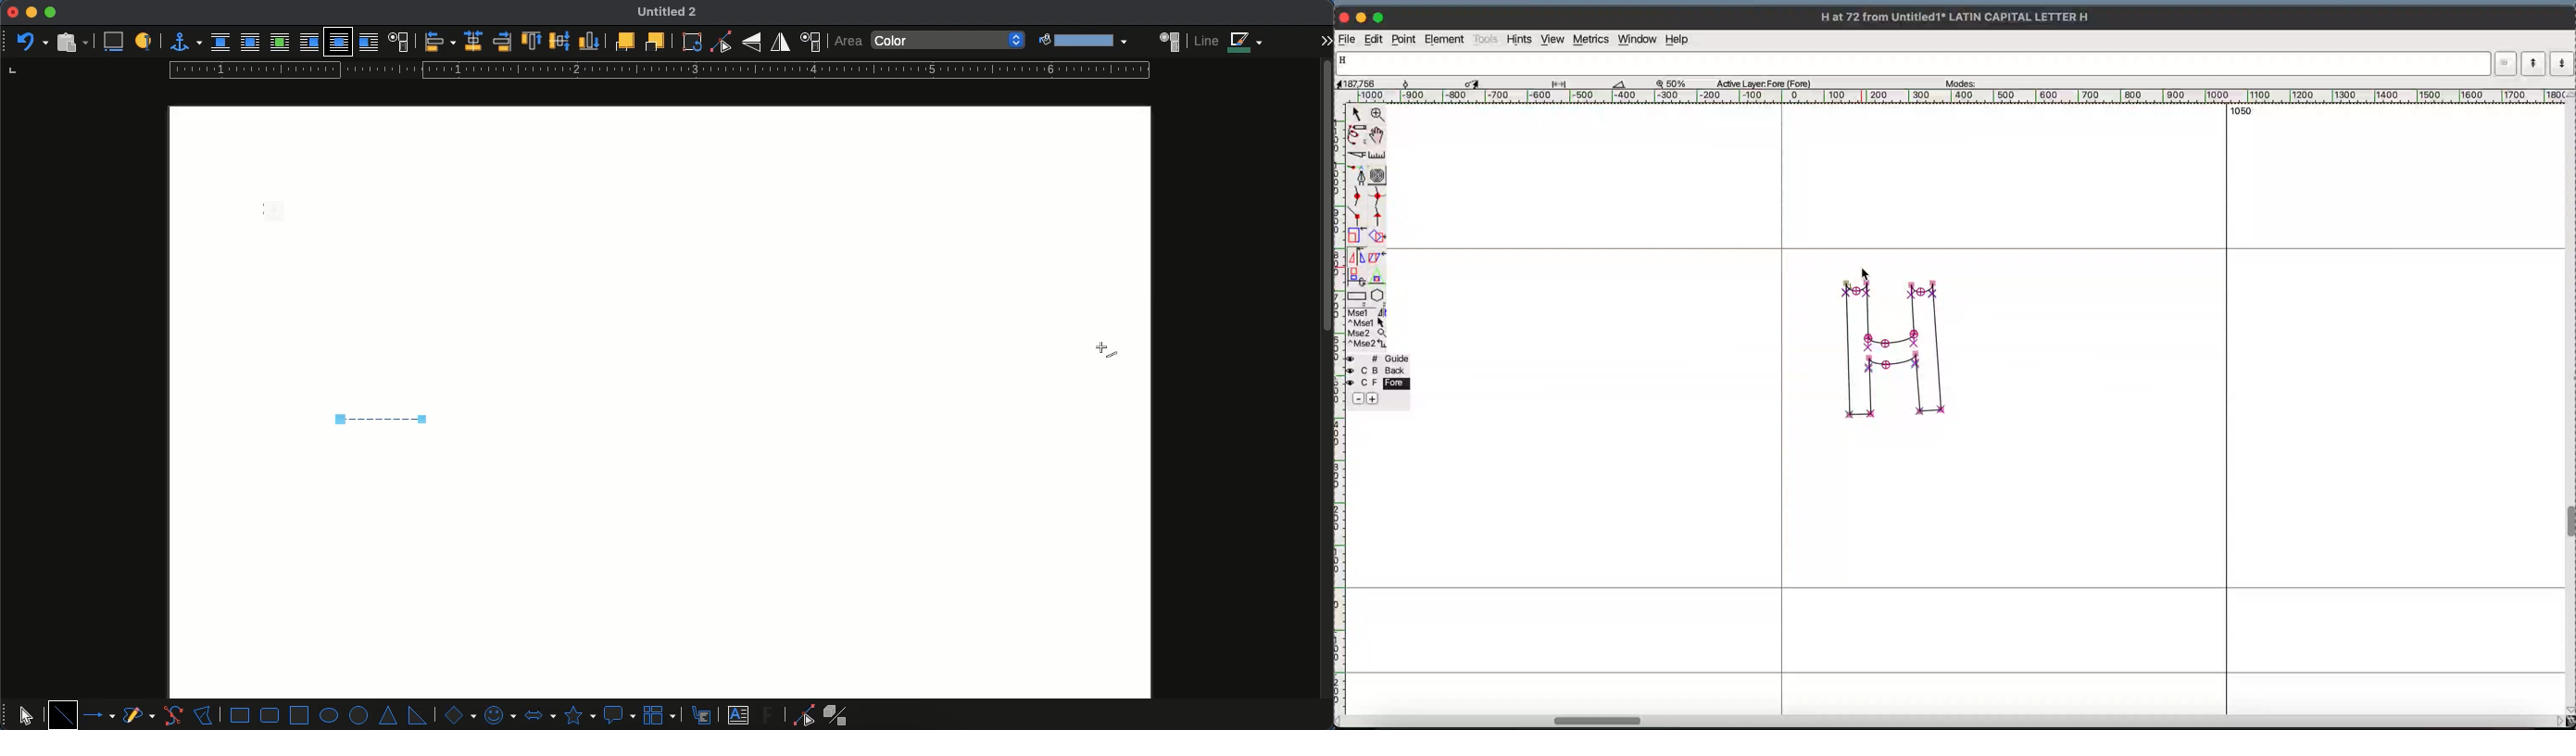  Describe the element at coordinates (751, 42) in the screenshot. I see `flip vertically` at that location.